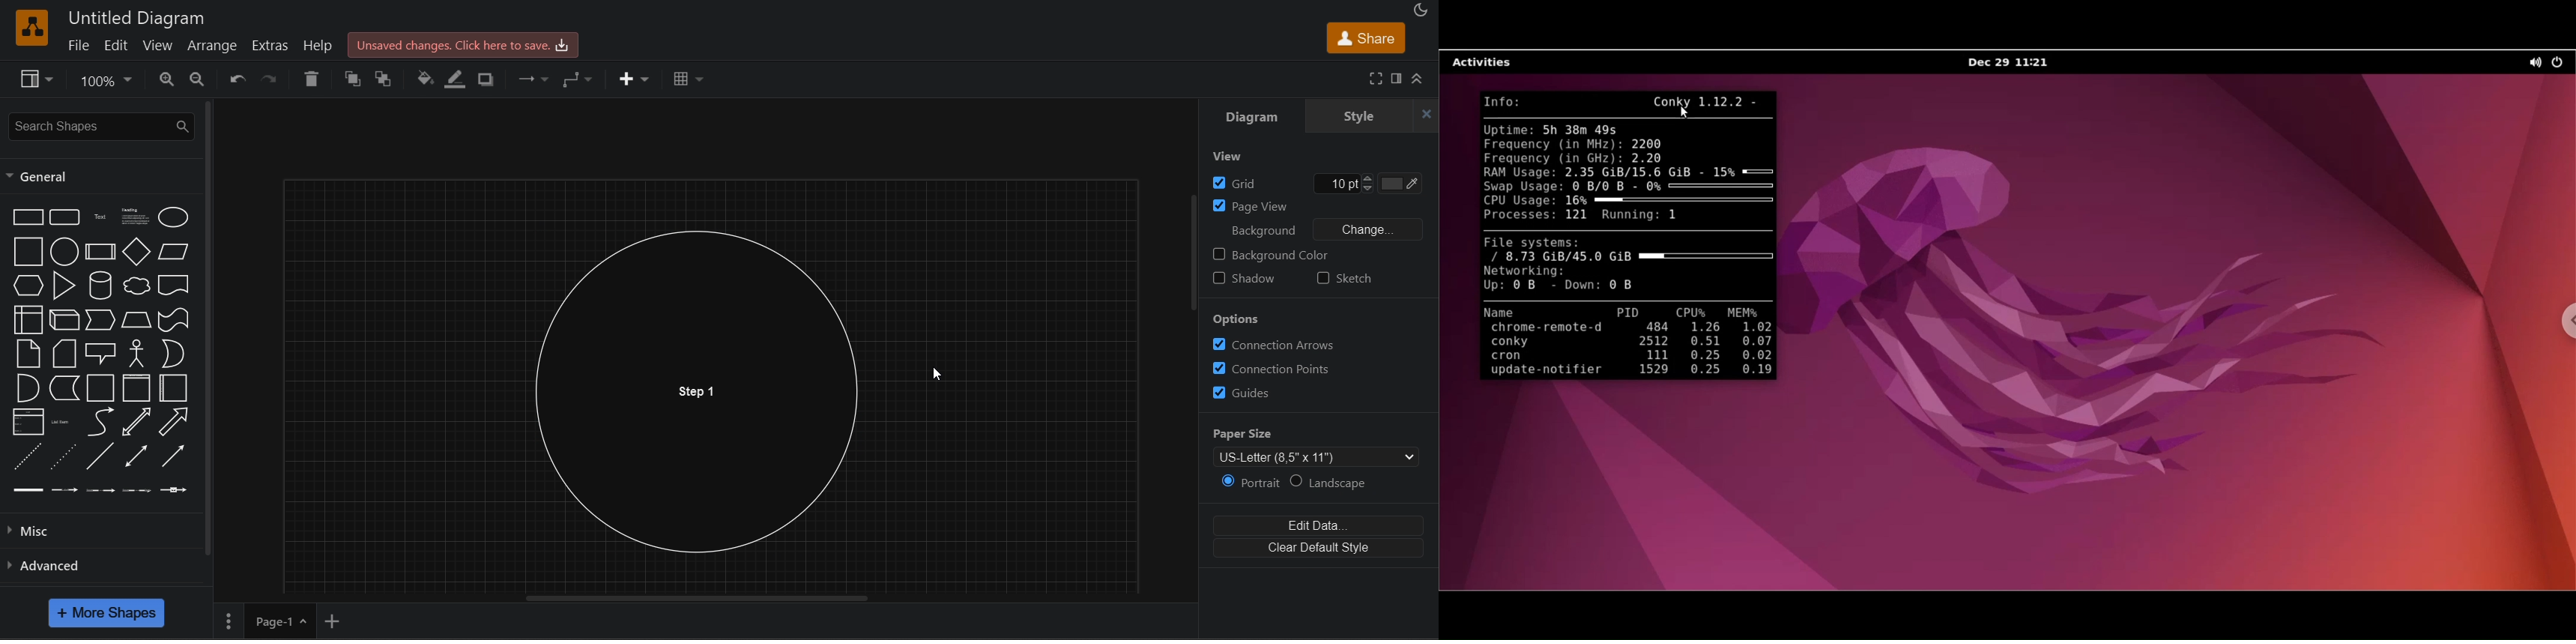 This screenshot has width=2576, height=644. What do you see at coordinates (212, 46) in the screenshot?
I see `arrange` at bounding box center [212, 46].